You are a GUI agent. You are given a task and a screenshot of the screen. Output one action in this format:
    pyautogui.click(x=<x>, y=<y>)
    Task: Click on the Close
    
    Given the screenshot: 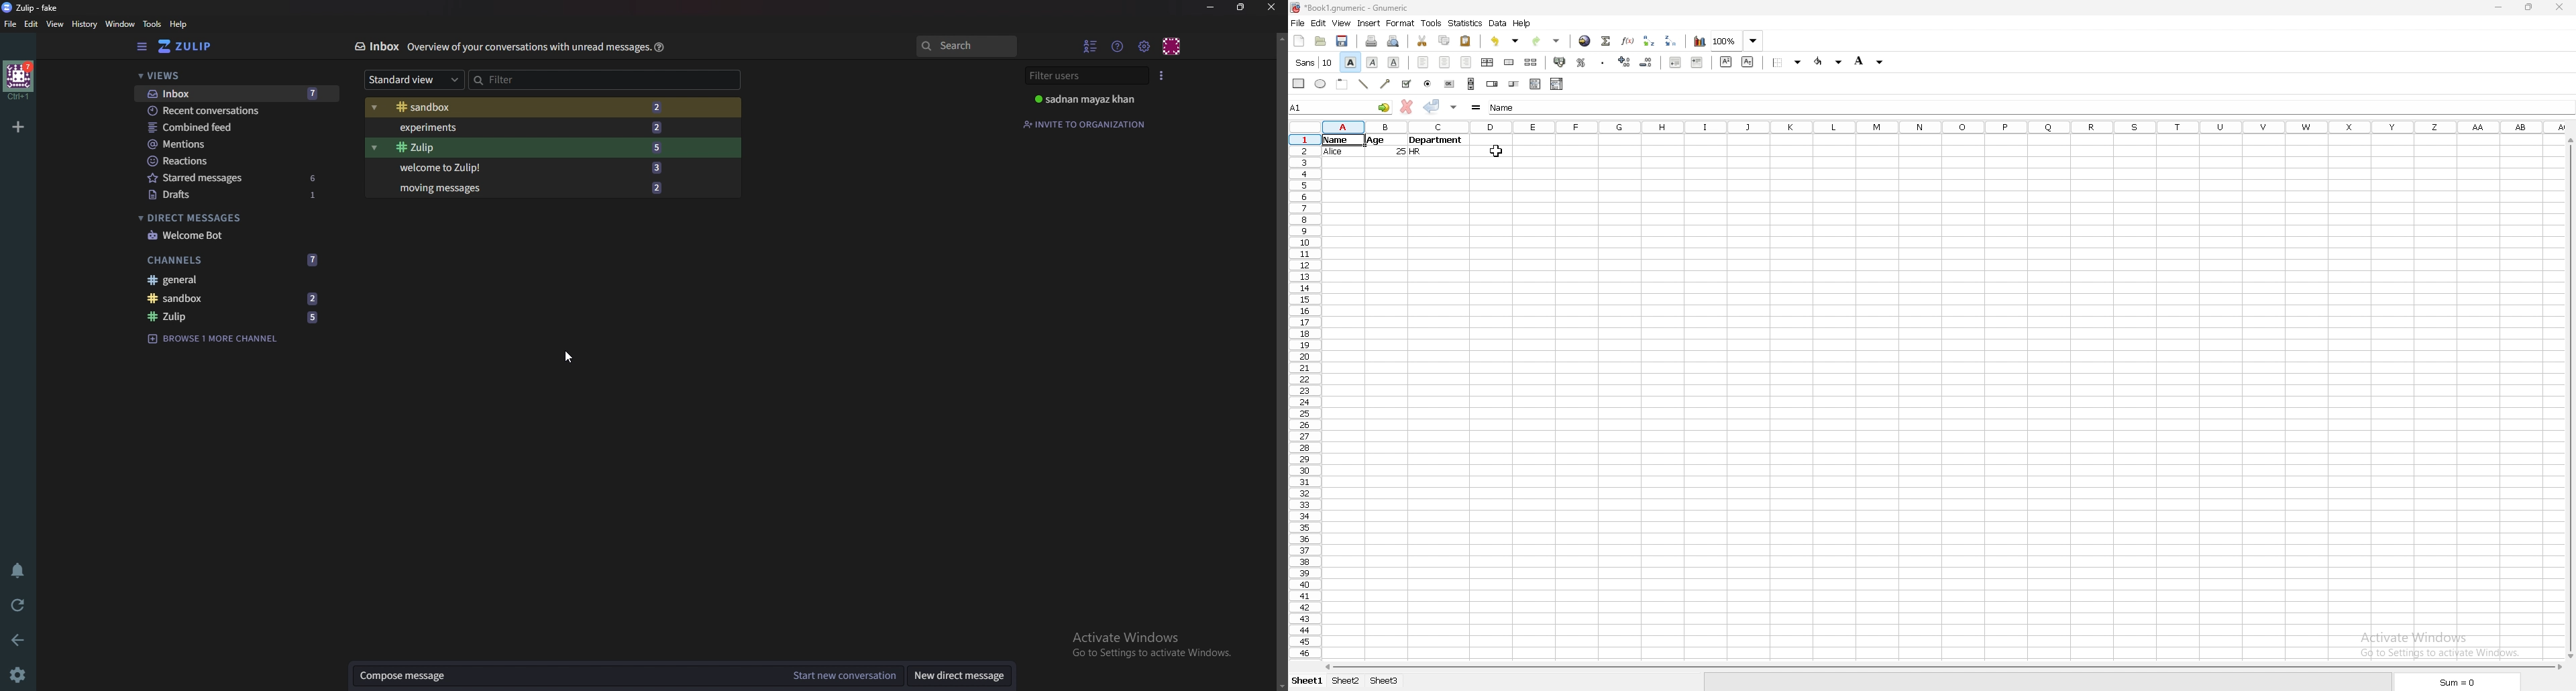 What is the action you would take?
    pyautogui.click(x=1269, y=8)
    